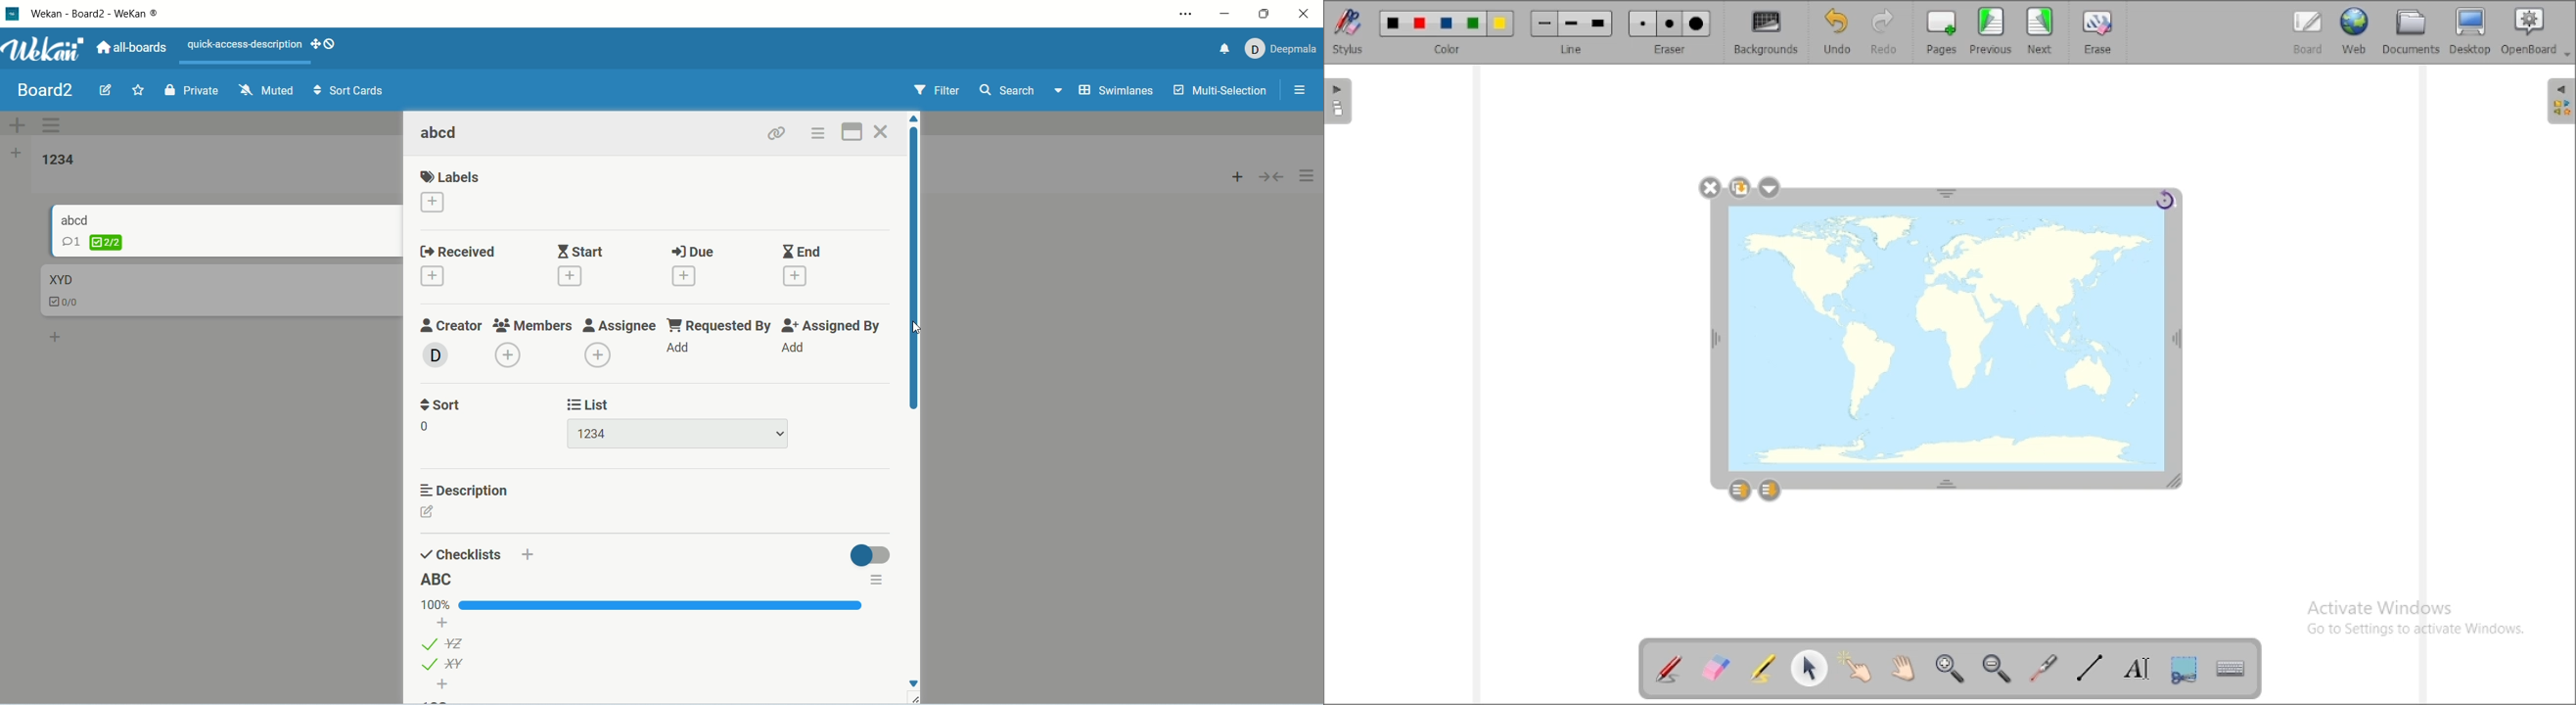 The image size is (2576, 728). Describe the element at coordinates (441, 404) in the screenshot. I see `sort` at that location.